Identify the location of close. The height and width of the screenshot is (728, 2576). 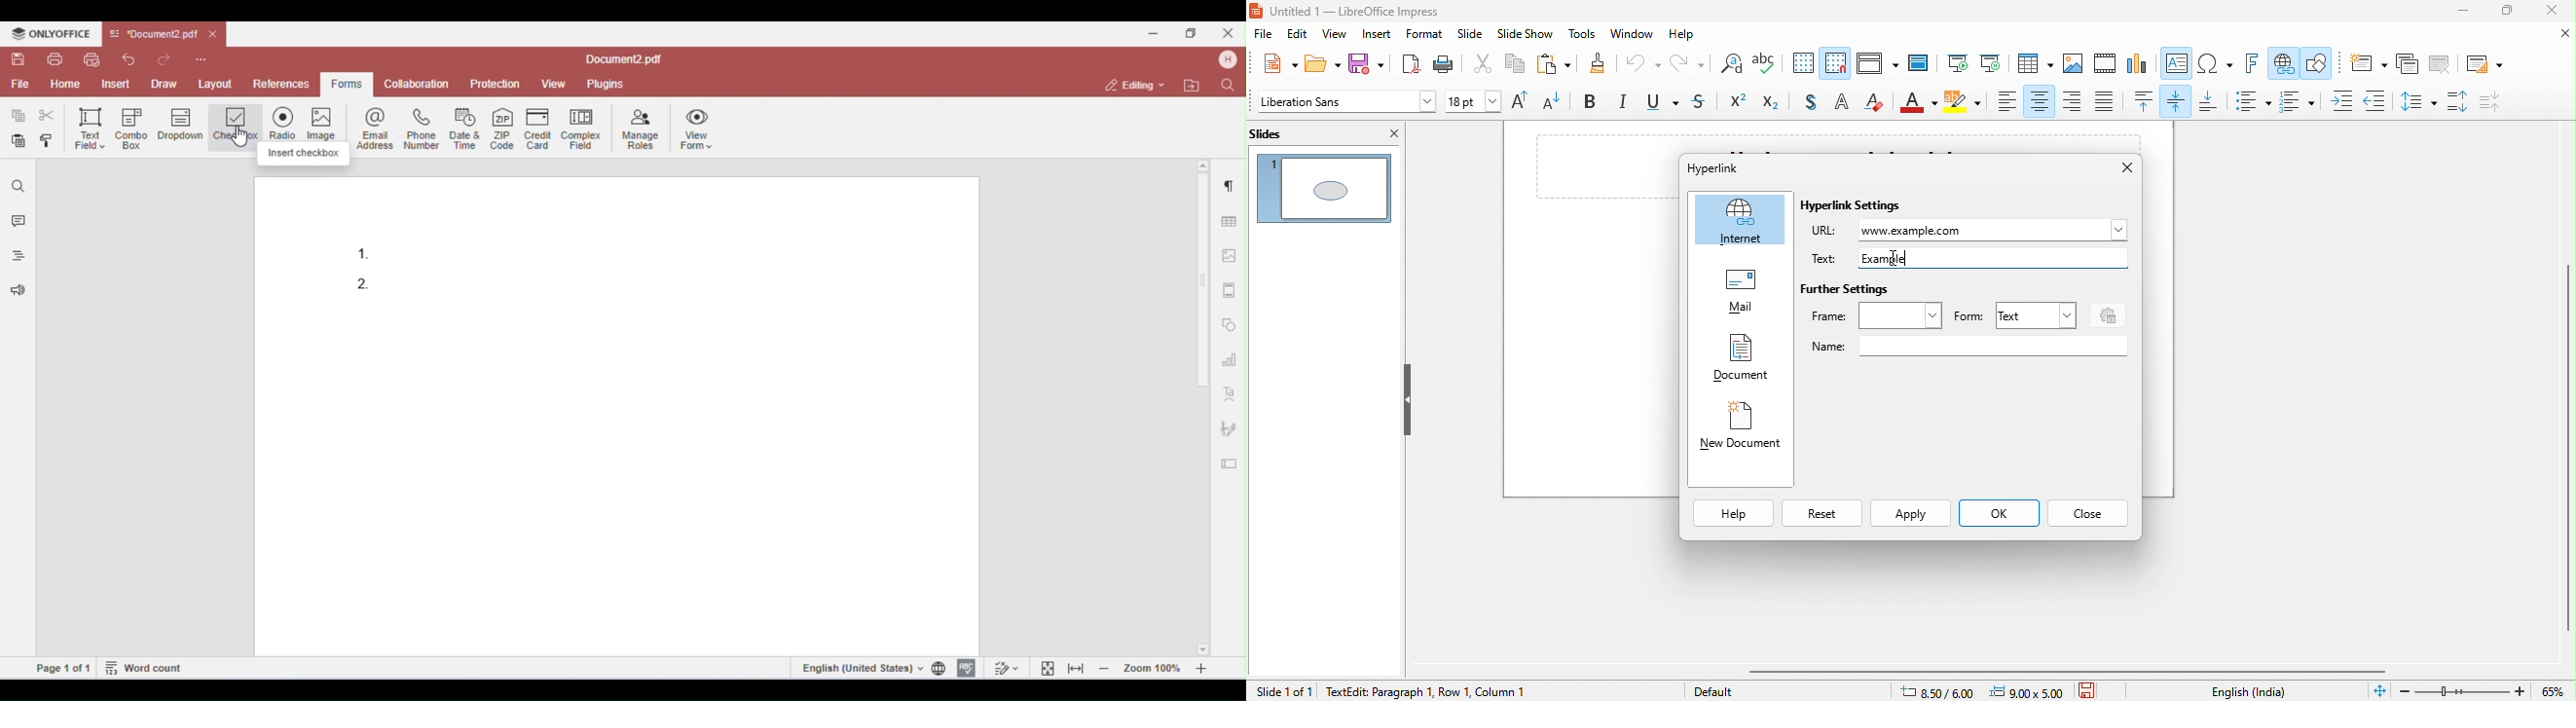
(2088, 513).